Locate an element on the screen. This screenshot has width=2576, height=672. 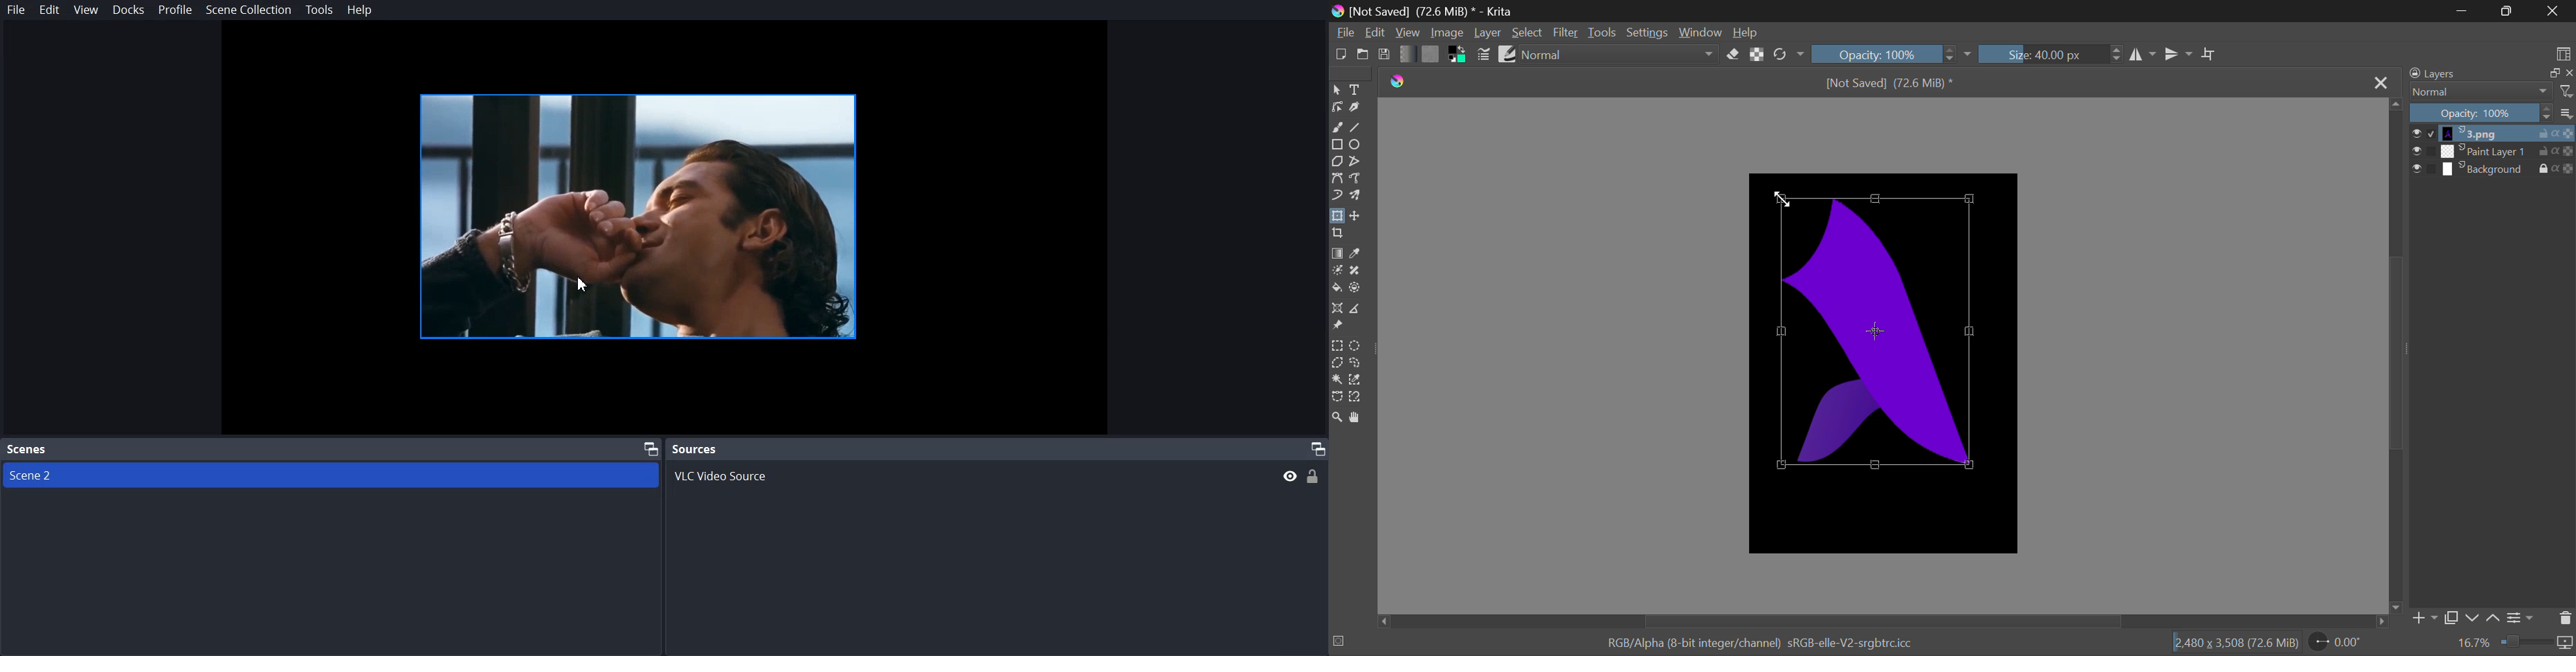
Bezier Curve Selection is located at coordinates (1337, 396).